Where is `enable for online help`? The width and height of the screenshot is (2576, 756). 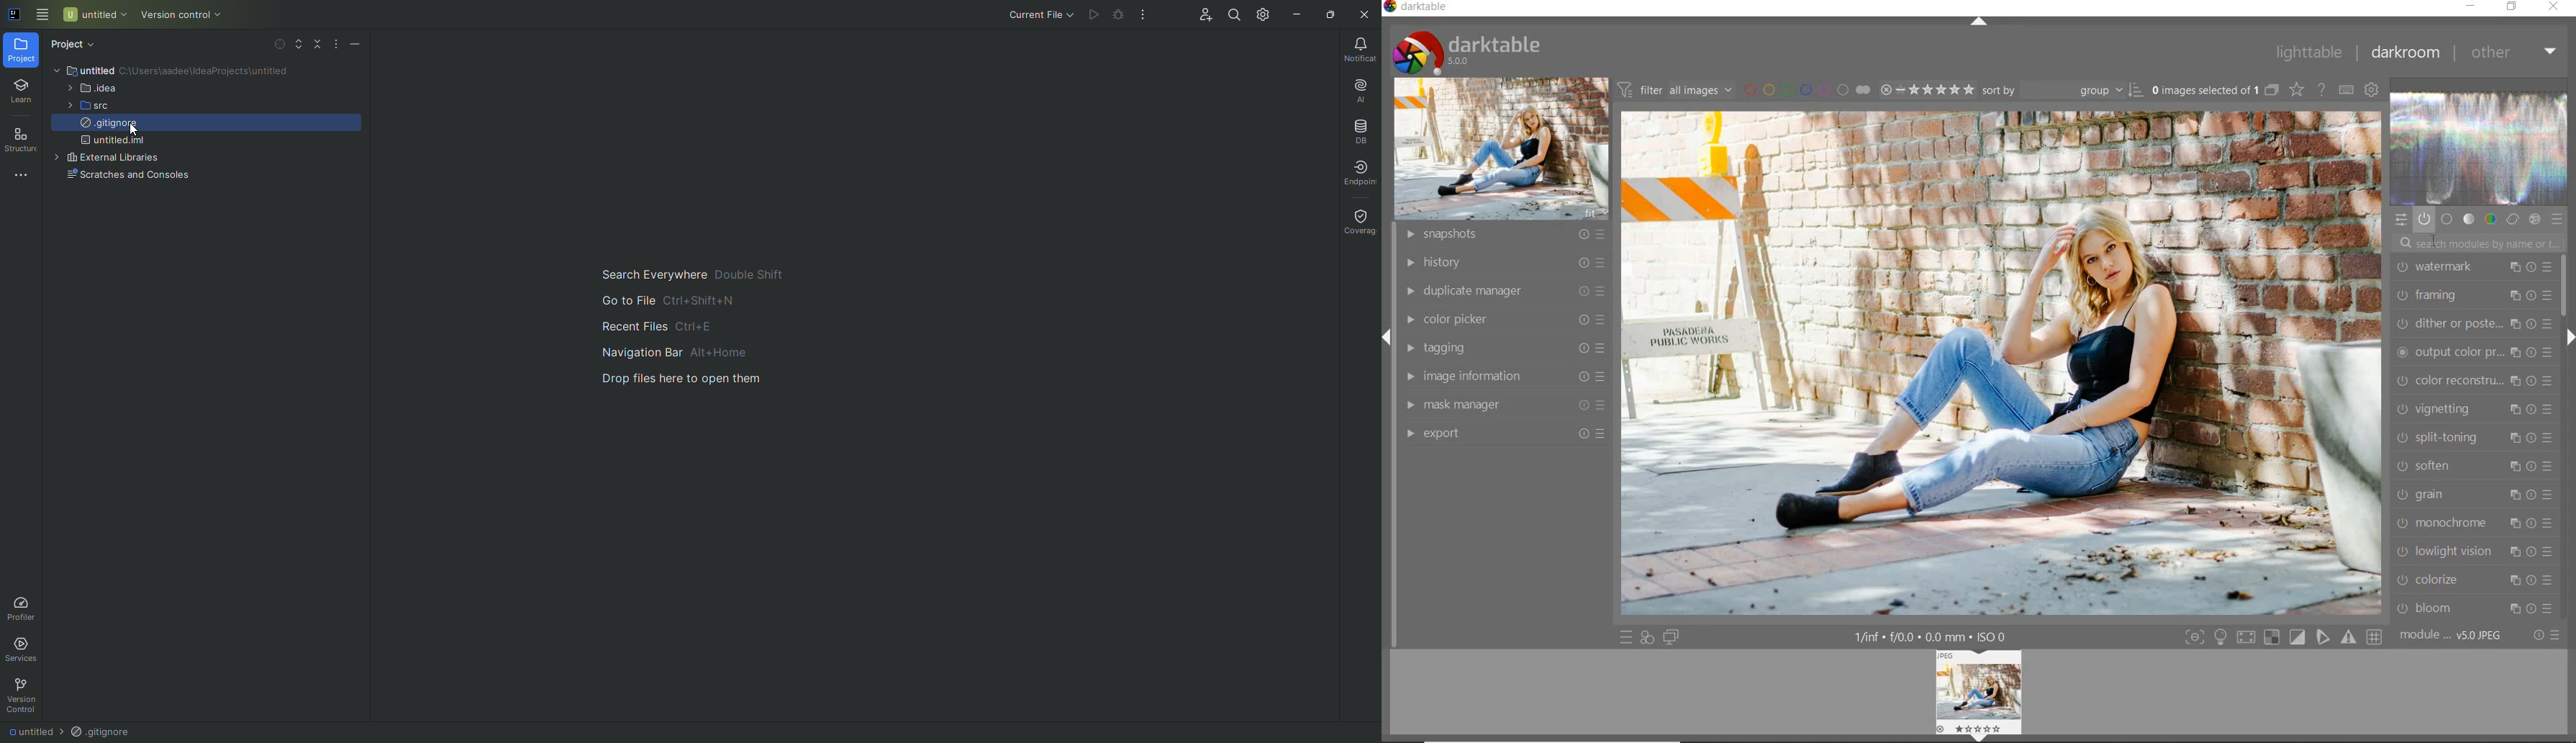 enable for online help is located at coordinates (2323, 91).